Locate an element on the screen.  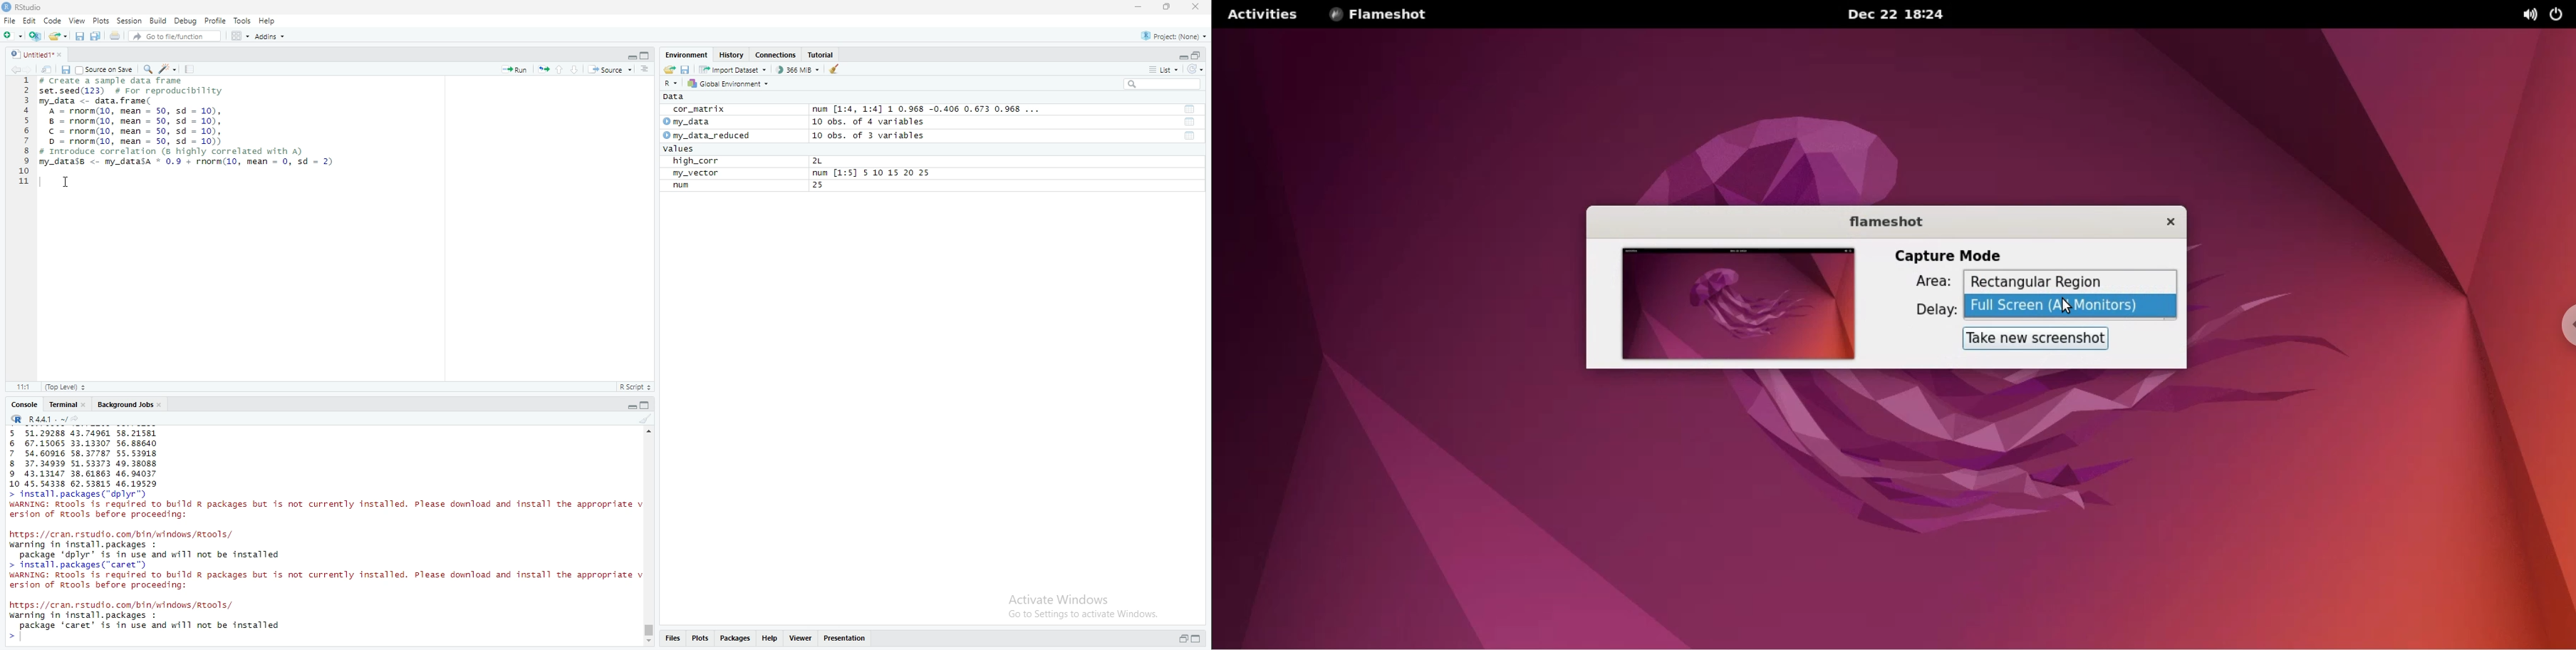
open in separate window is located at coordinates (1197, 55).